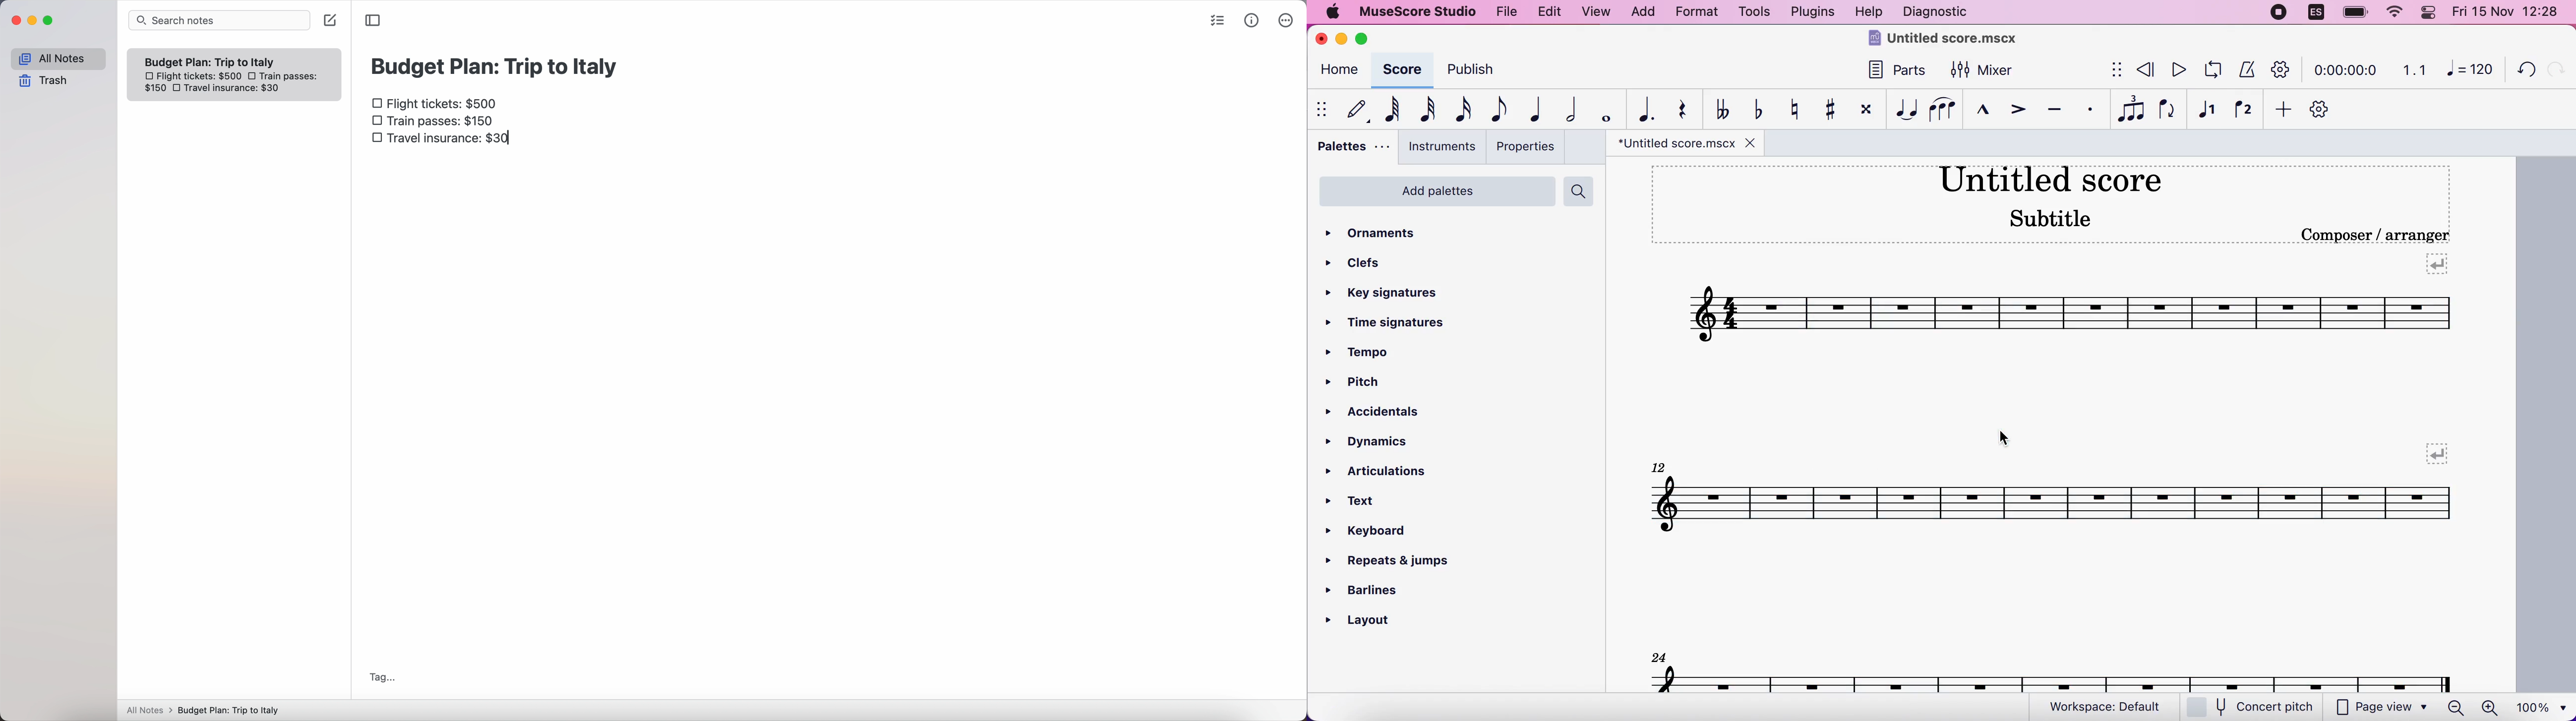  What do you see at coordinates (2132, 110) in the screenshot?
I see `tuples` at bounding box center [2132, 110].